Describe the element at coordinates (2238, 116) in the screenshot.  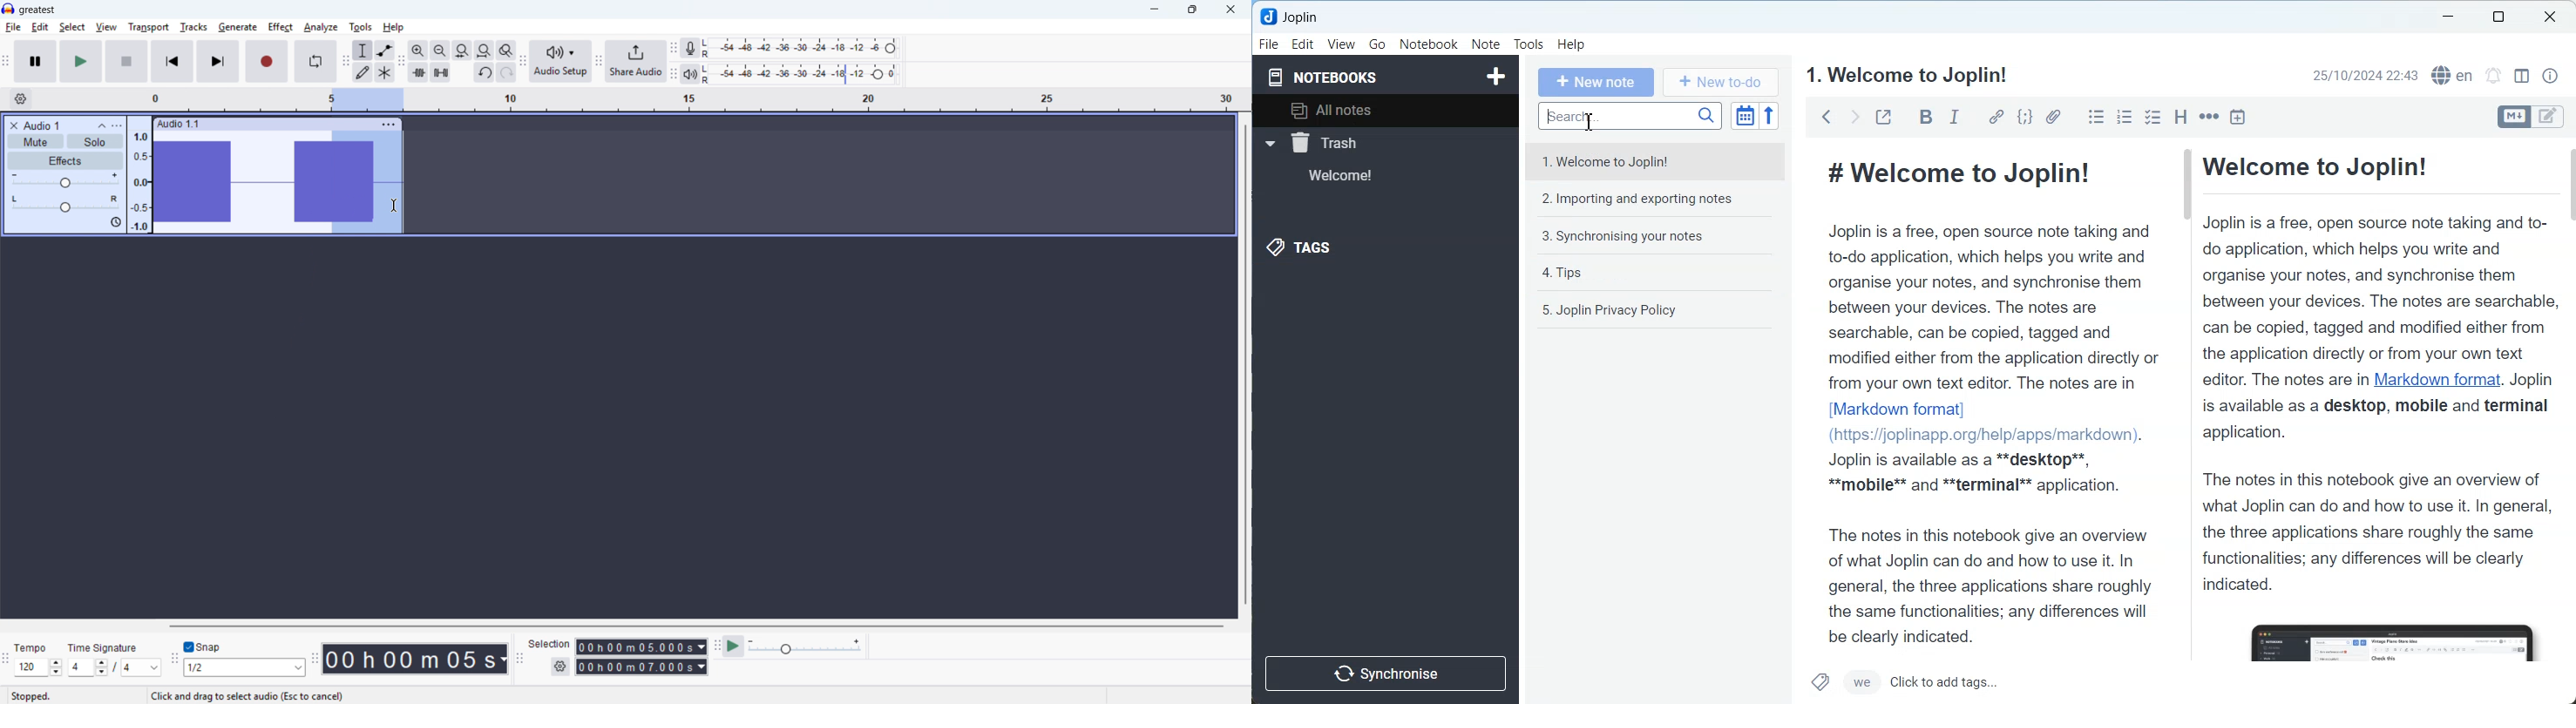
I see `Insert time` at that location.